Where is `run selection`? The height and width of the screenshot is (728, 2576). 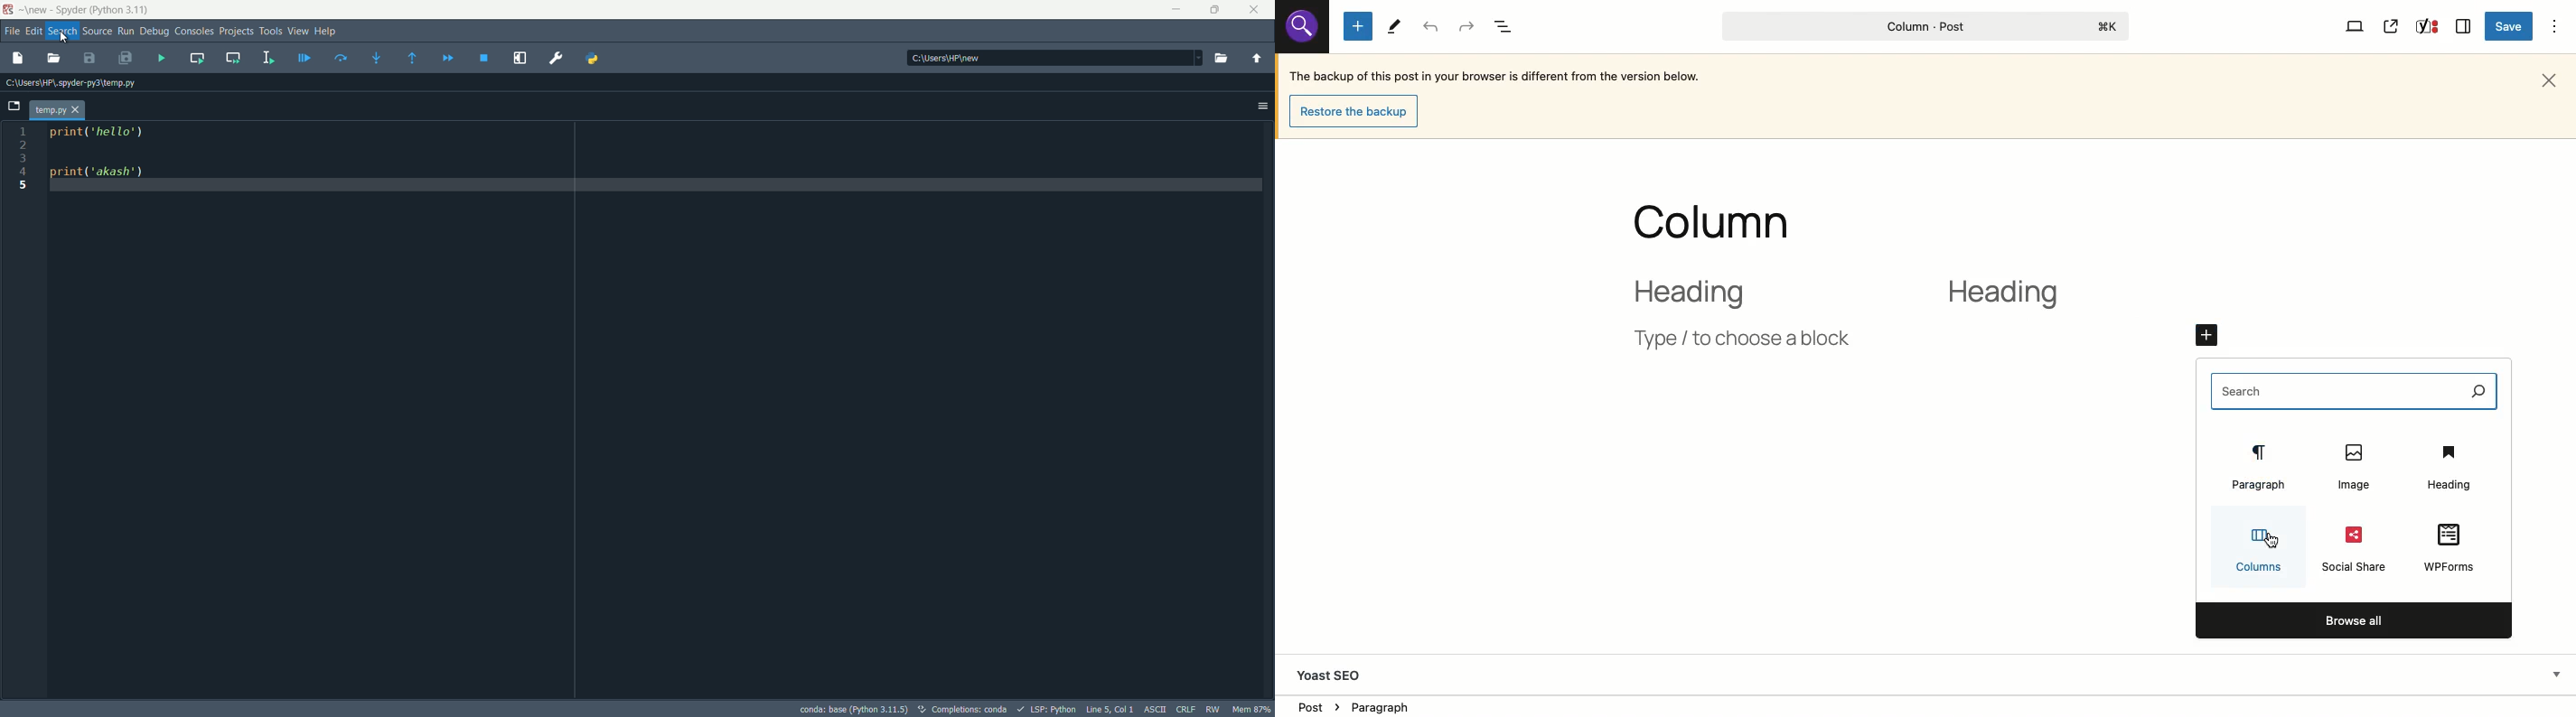 run selection is located at coordinates (268, 58).